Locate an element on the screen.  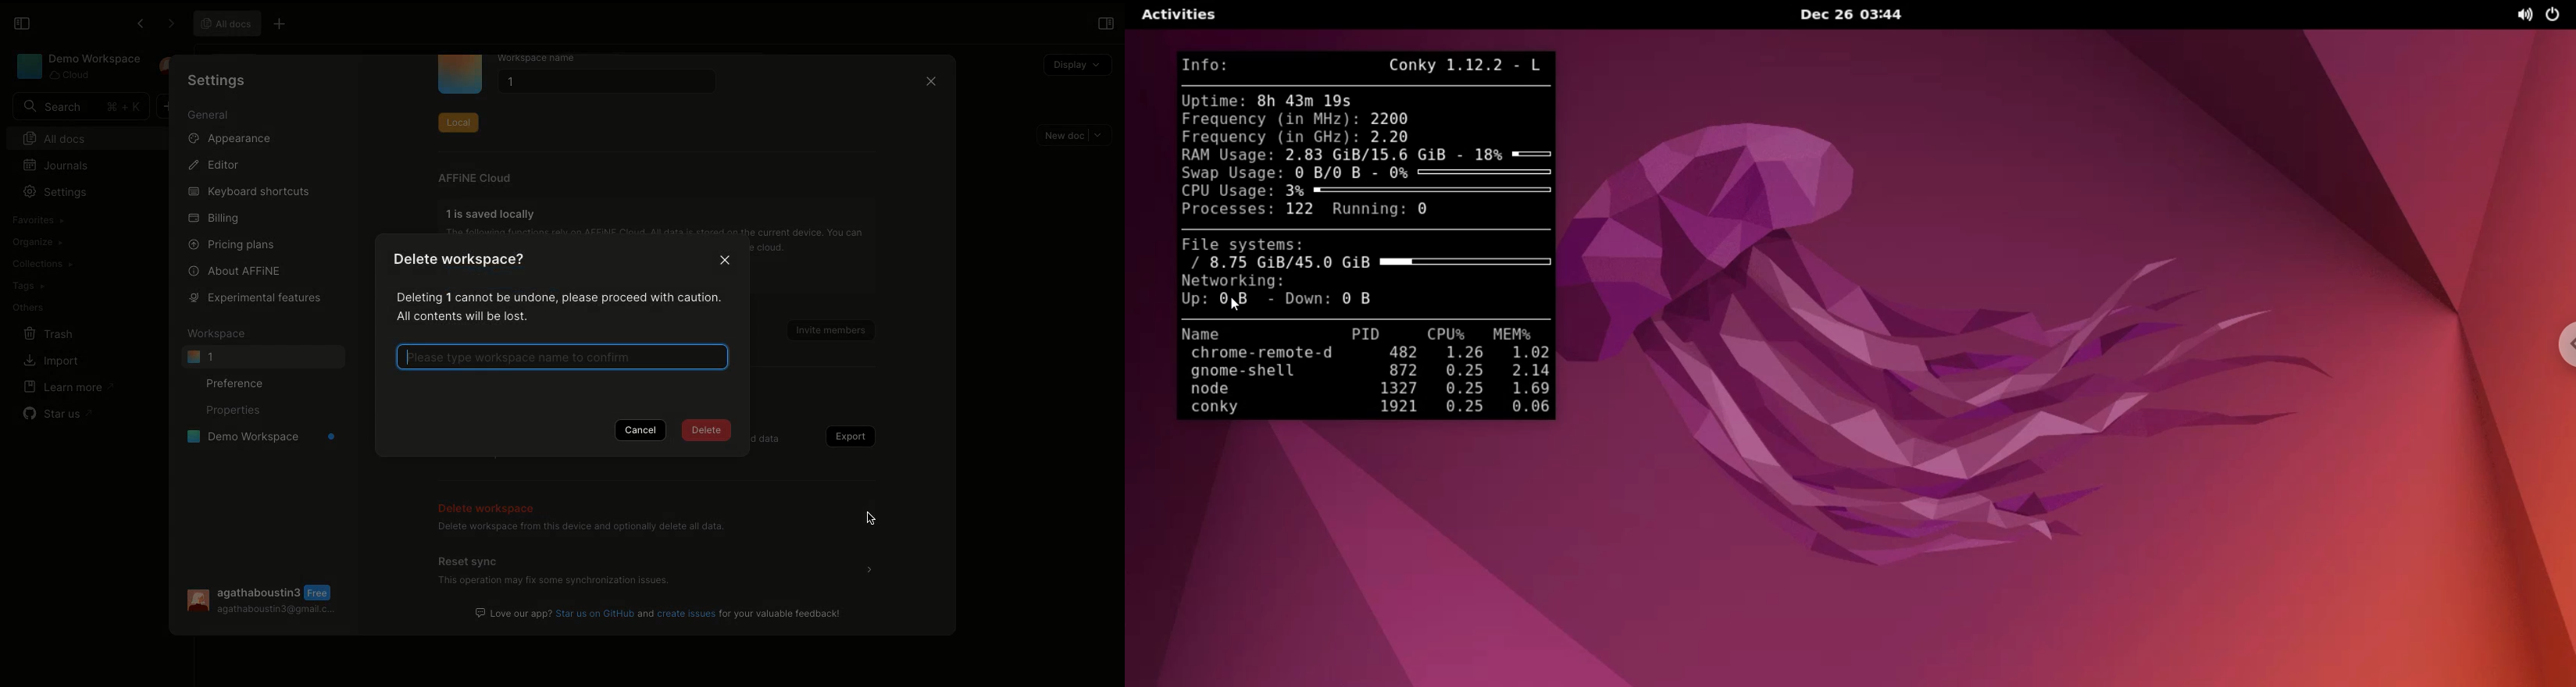
Accordion is located at coordinates (874, 518).